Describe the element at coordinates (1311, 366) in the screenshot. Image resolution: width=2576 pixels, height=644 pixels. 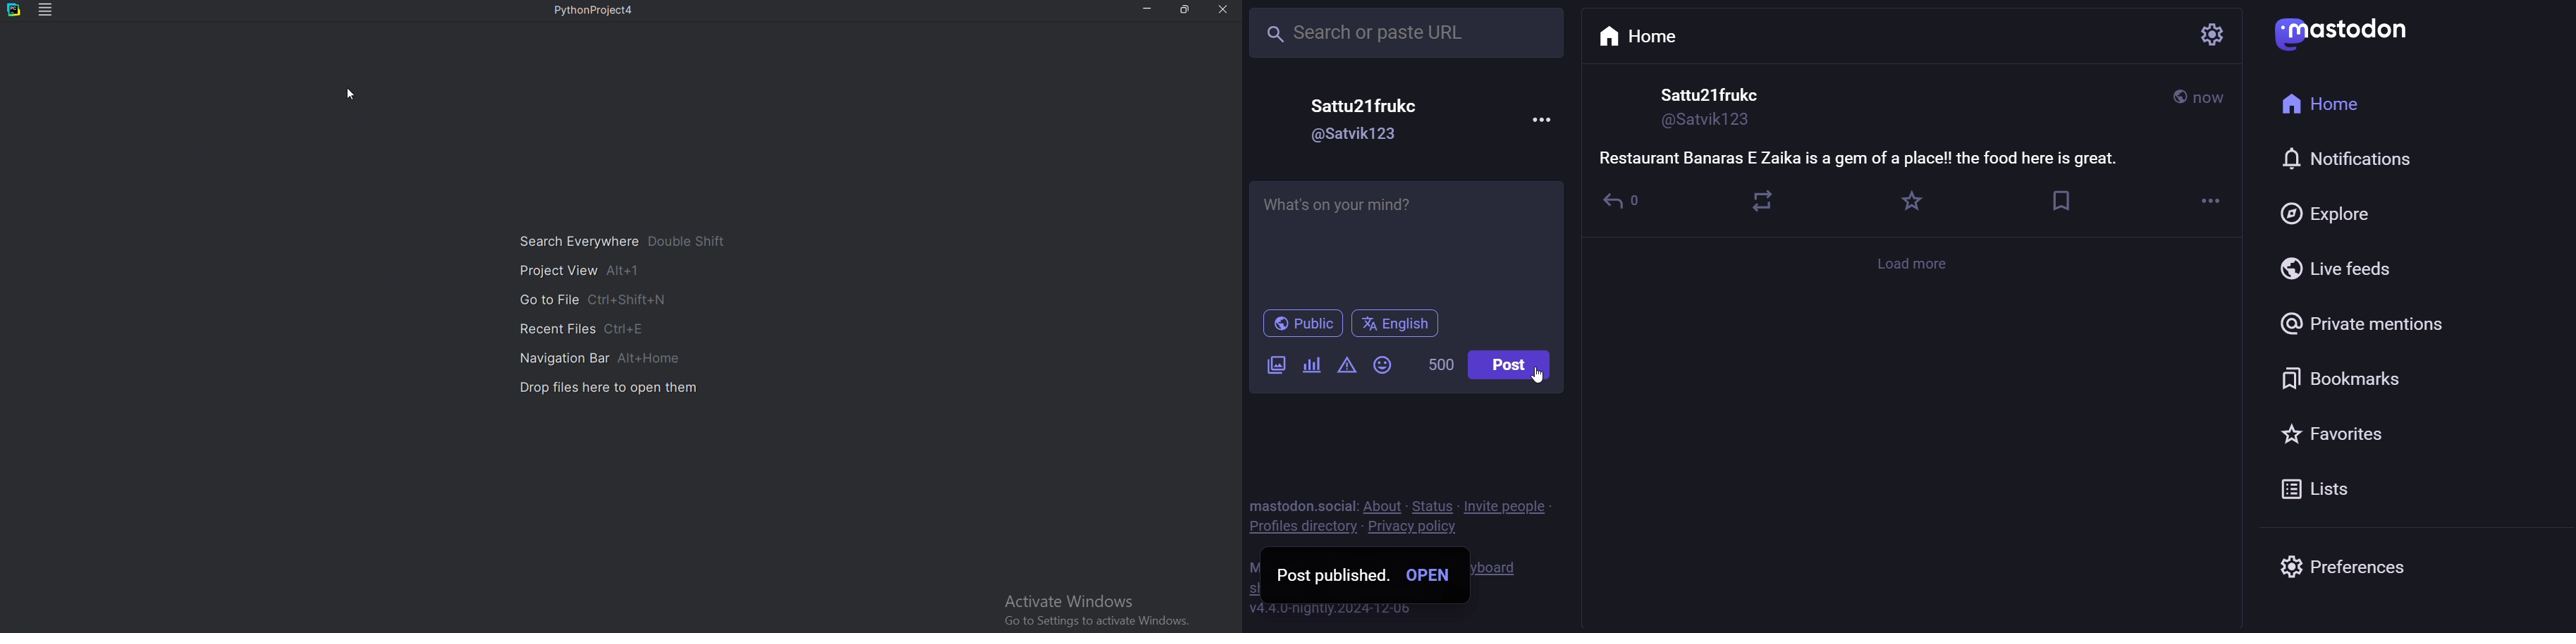
I see `poll` at that location.